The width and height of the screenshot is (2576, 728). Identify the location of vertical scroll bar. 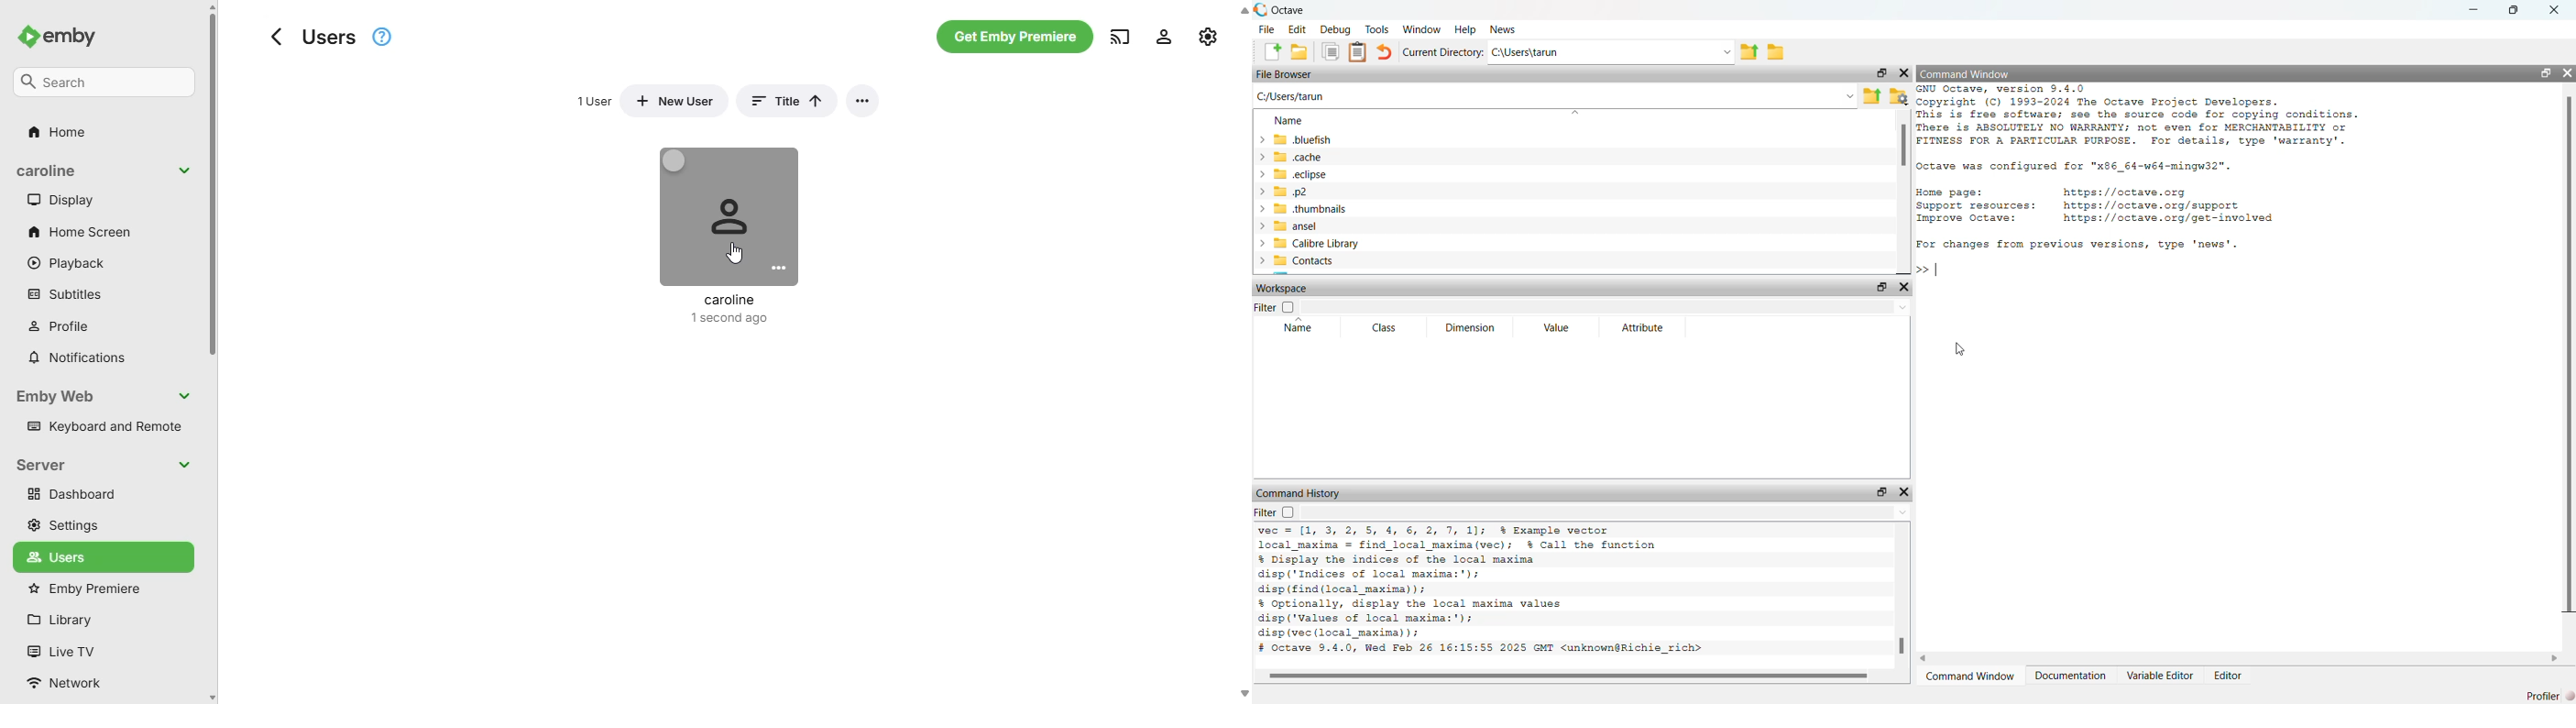
(214, 353).